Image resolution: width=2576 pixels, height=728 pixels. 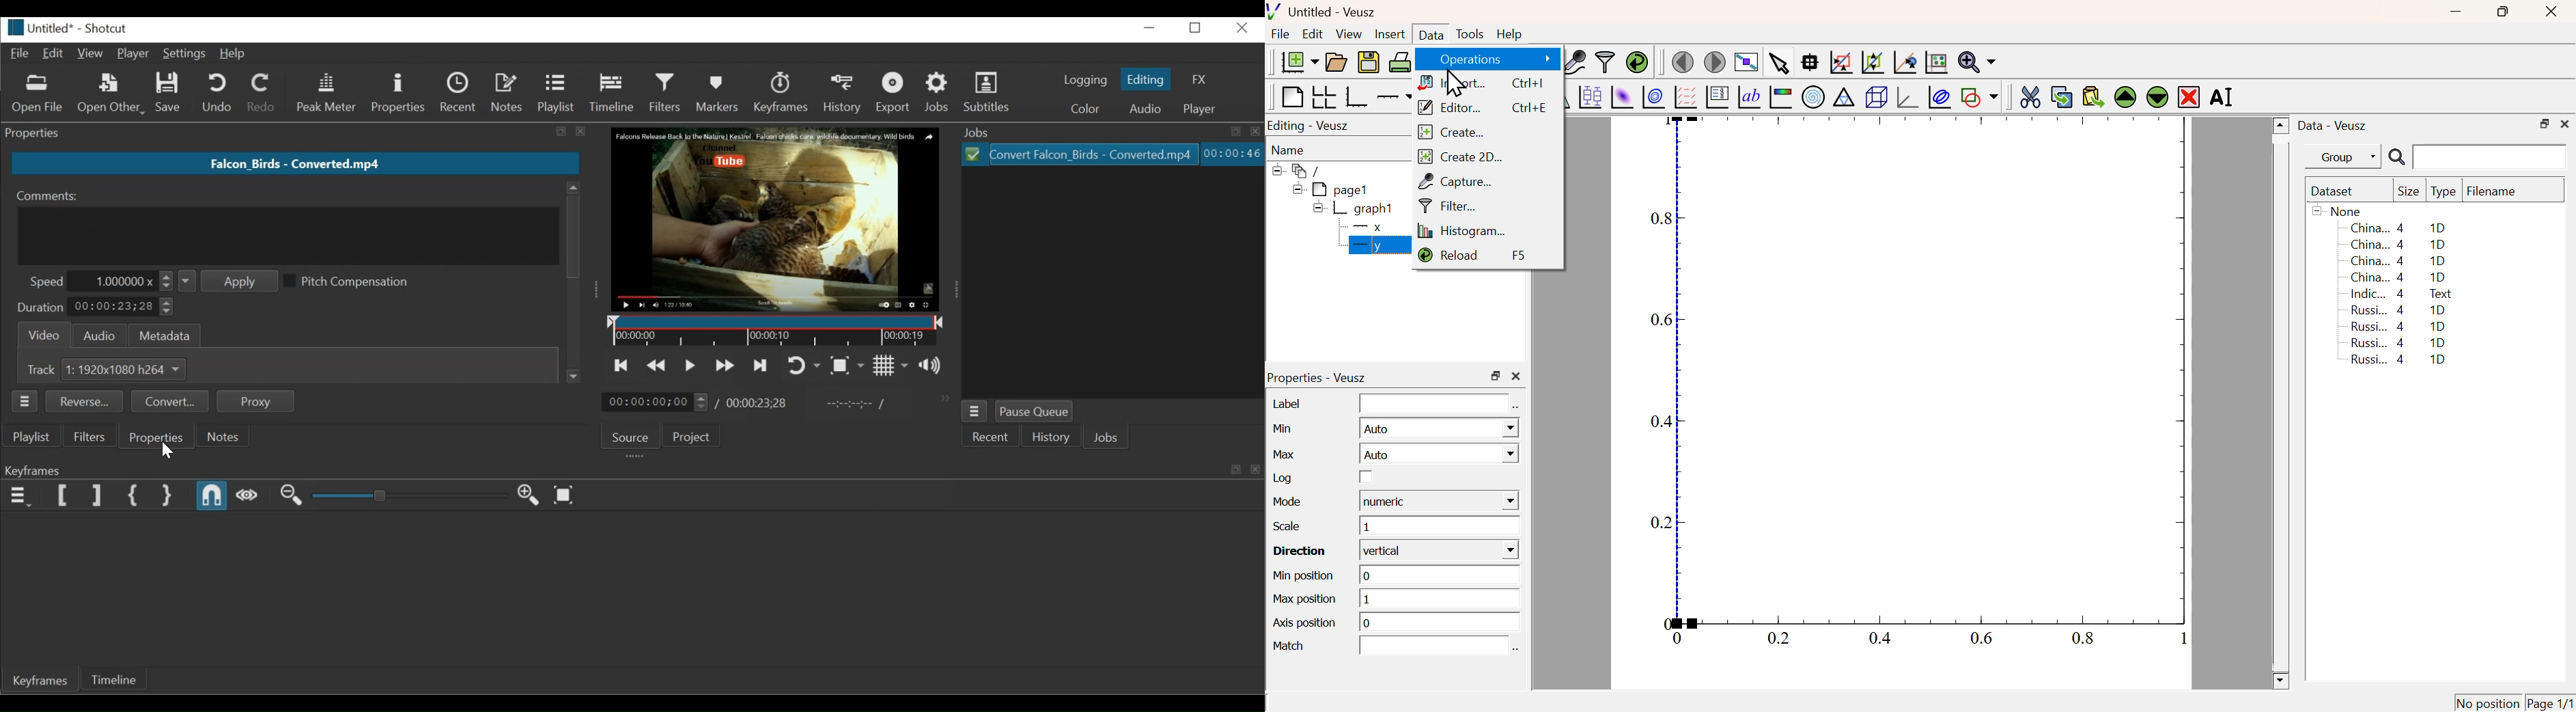 I want to click on Save, so click(x=169, y=94).